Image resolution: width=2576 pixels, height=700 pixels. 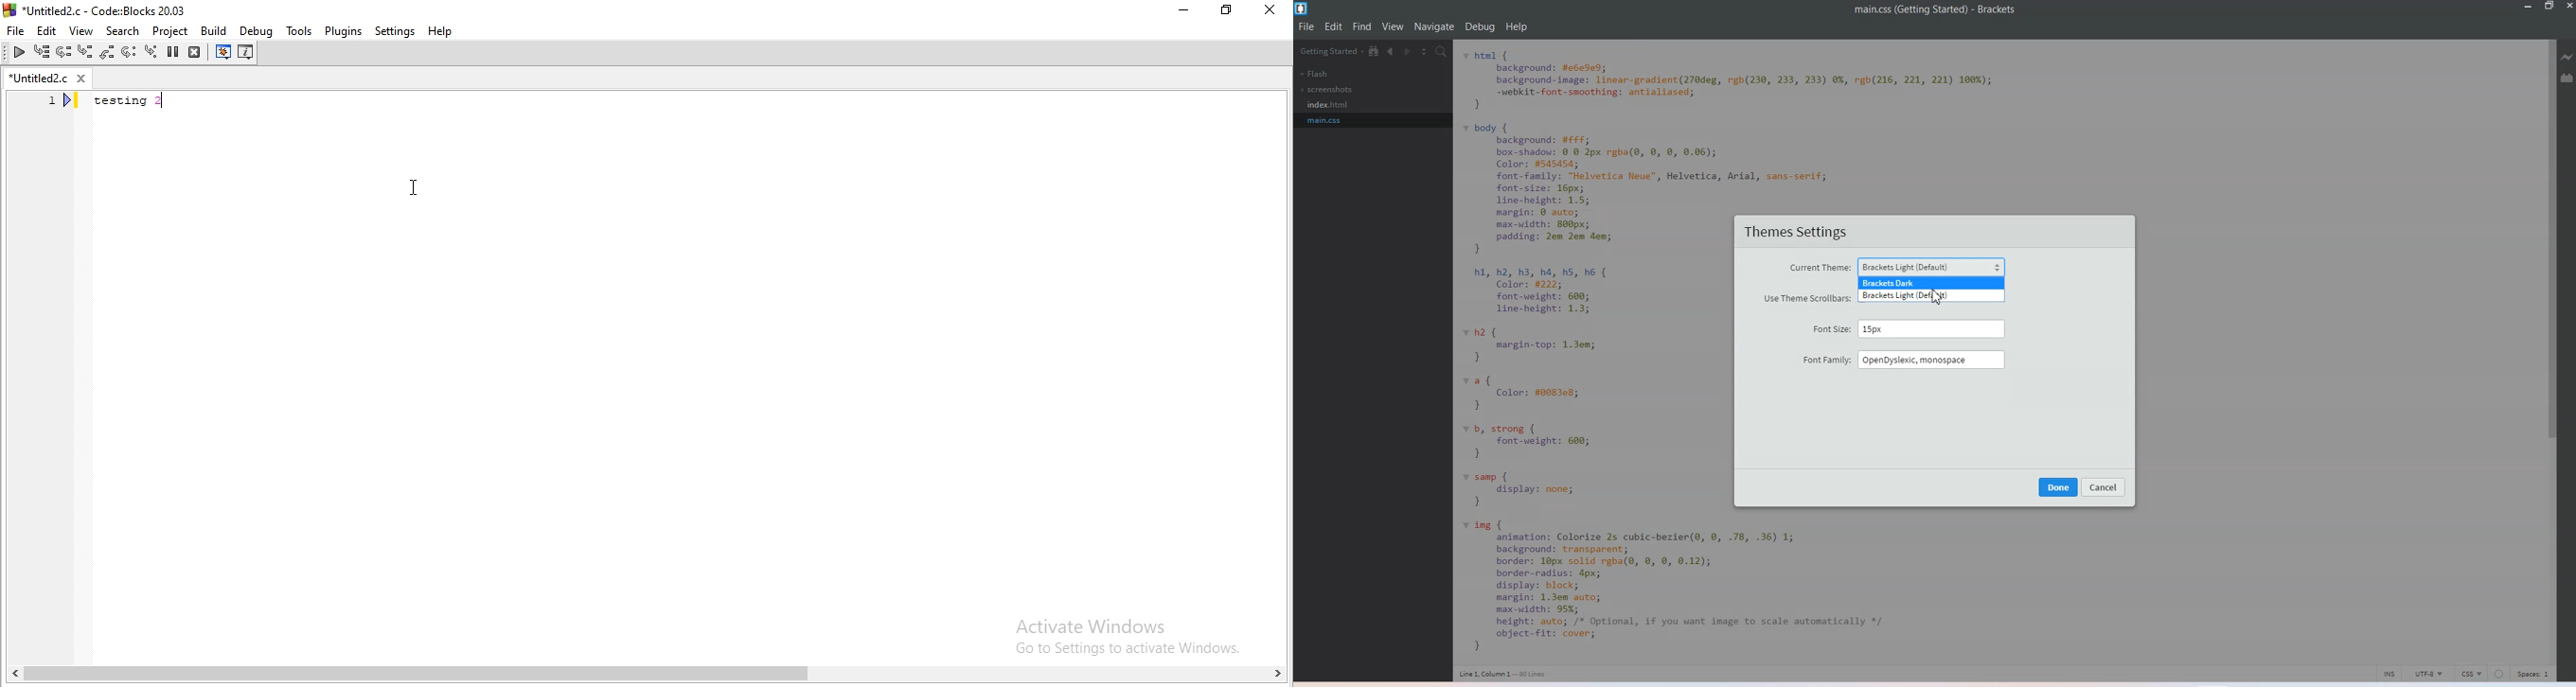 What do you see at coordinates (221, 53) in the screenshot?
I see `debugging window` at bounding box center [221, 53].